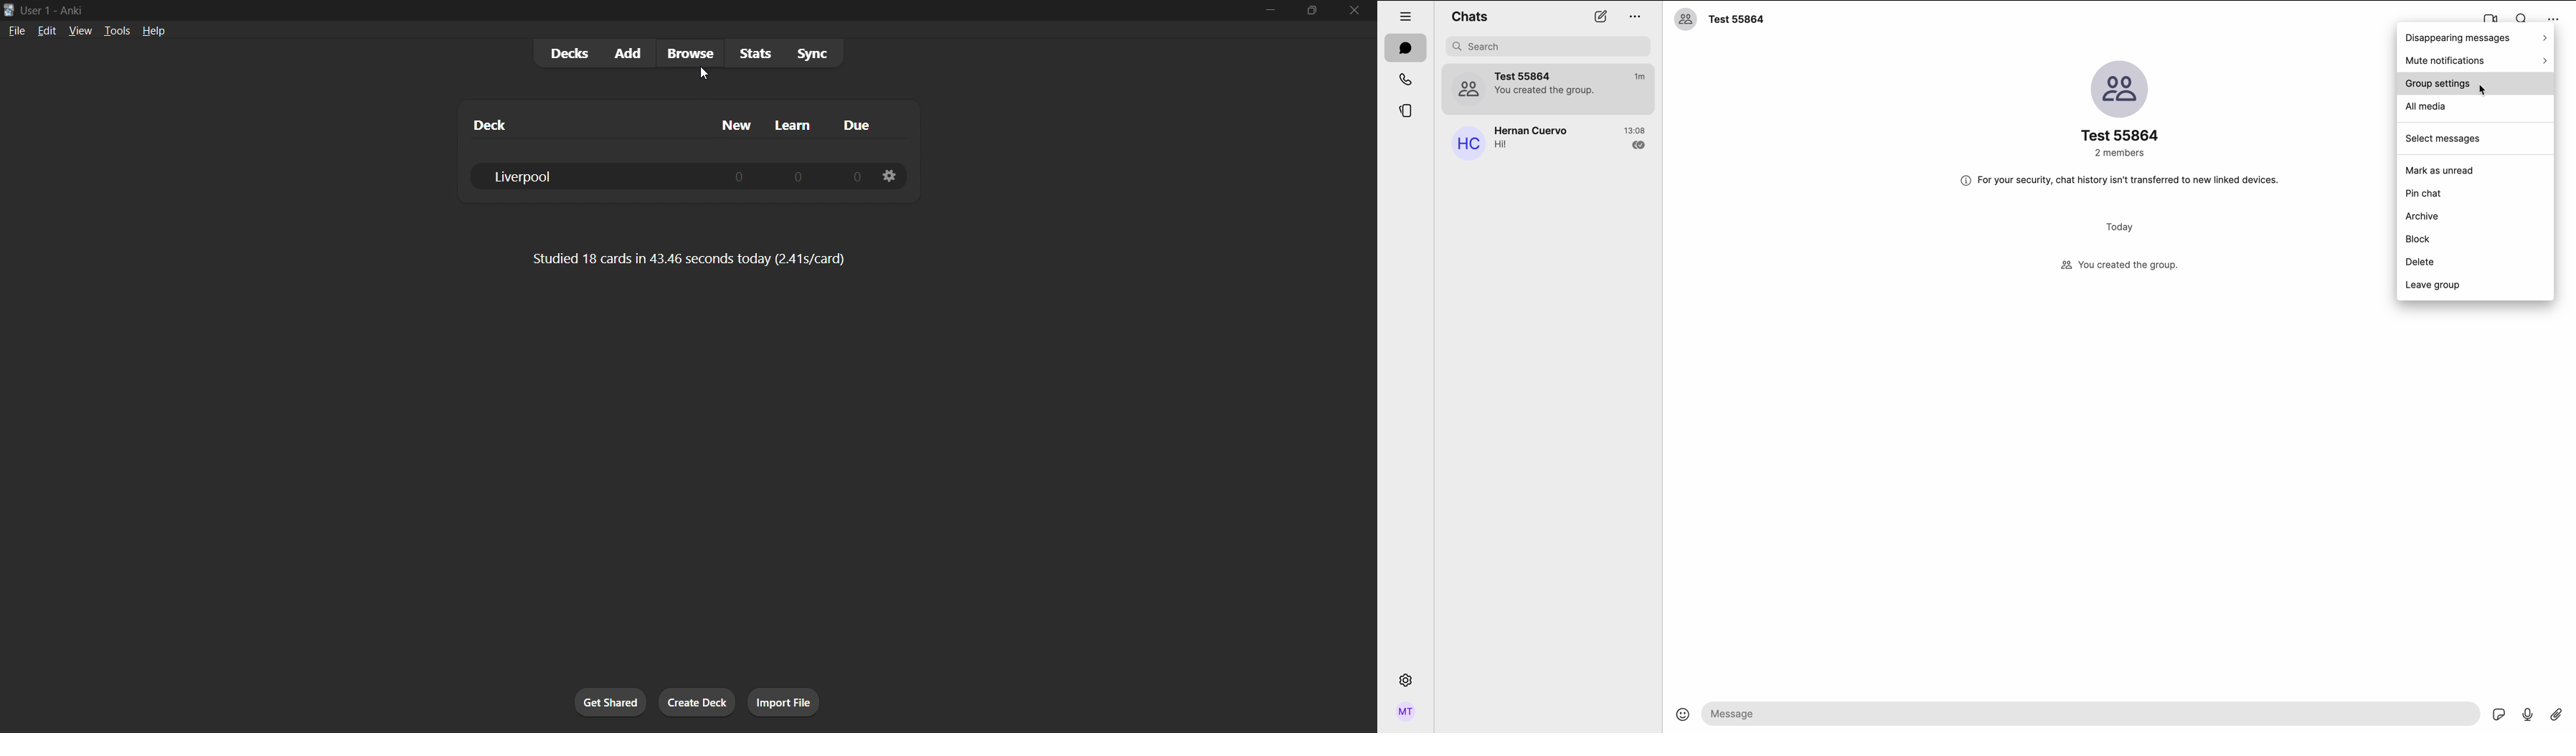 The image size is (2576, 756). Describe the element at coordinates (1684, 718) in the screenshot. I see `emoji` at that location.